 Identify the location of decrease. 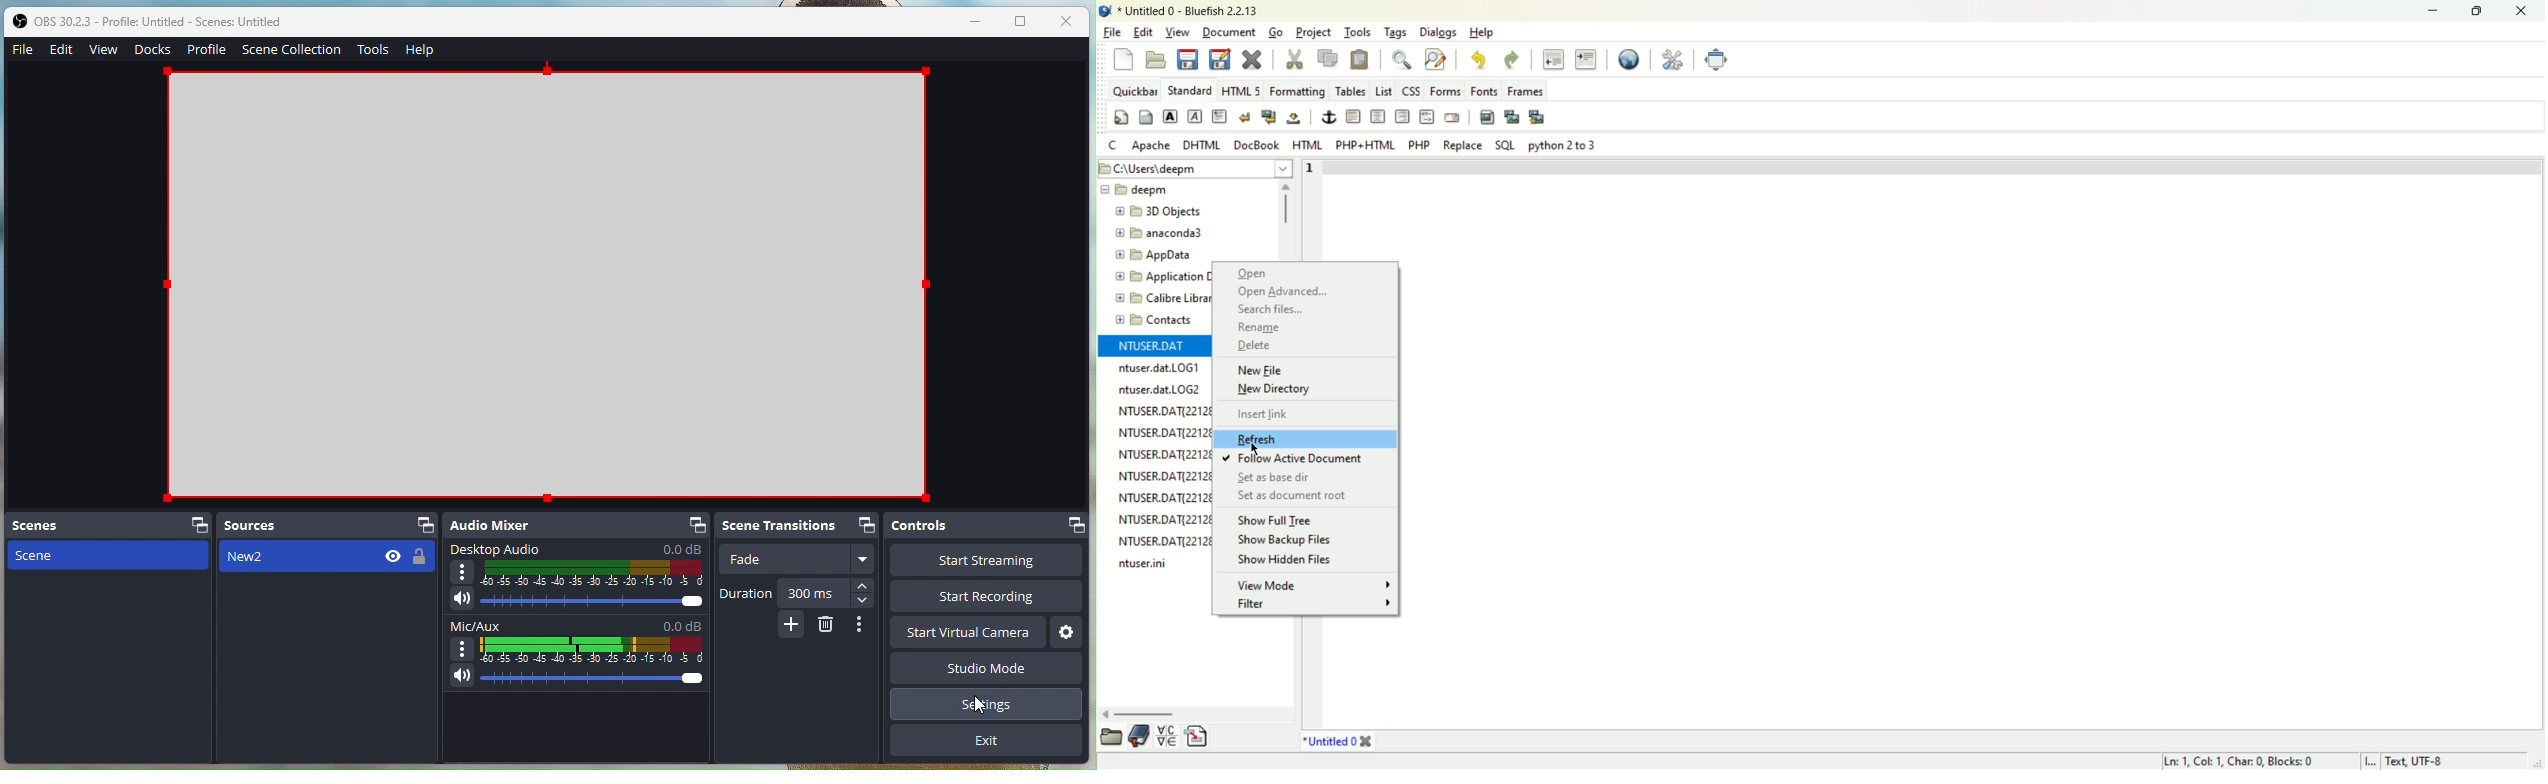
(862, 601).